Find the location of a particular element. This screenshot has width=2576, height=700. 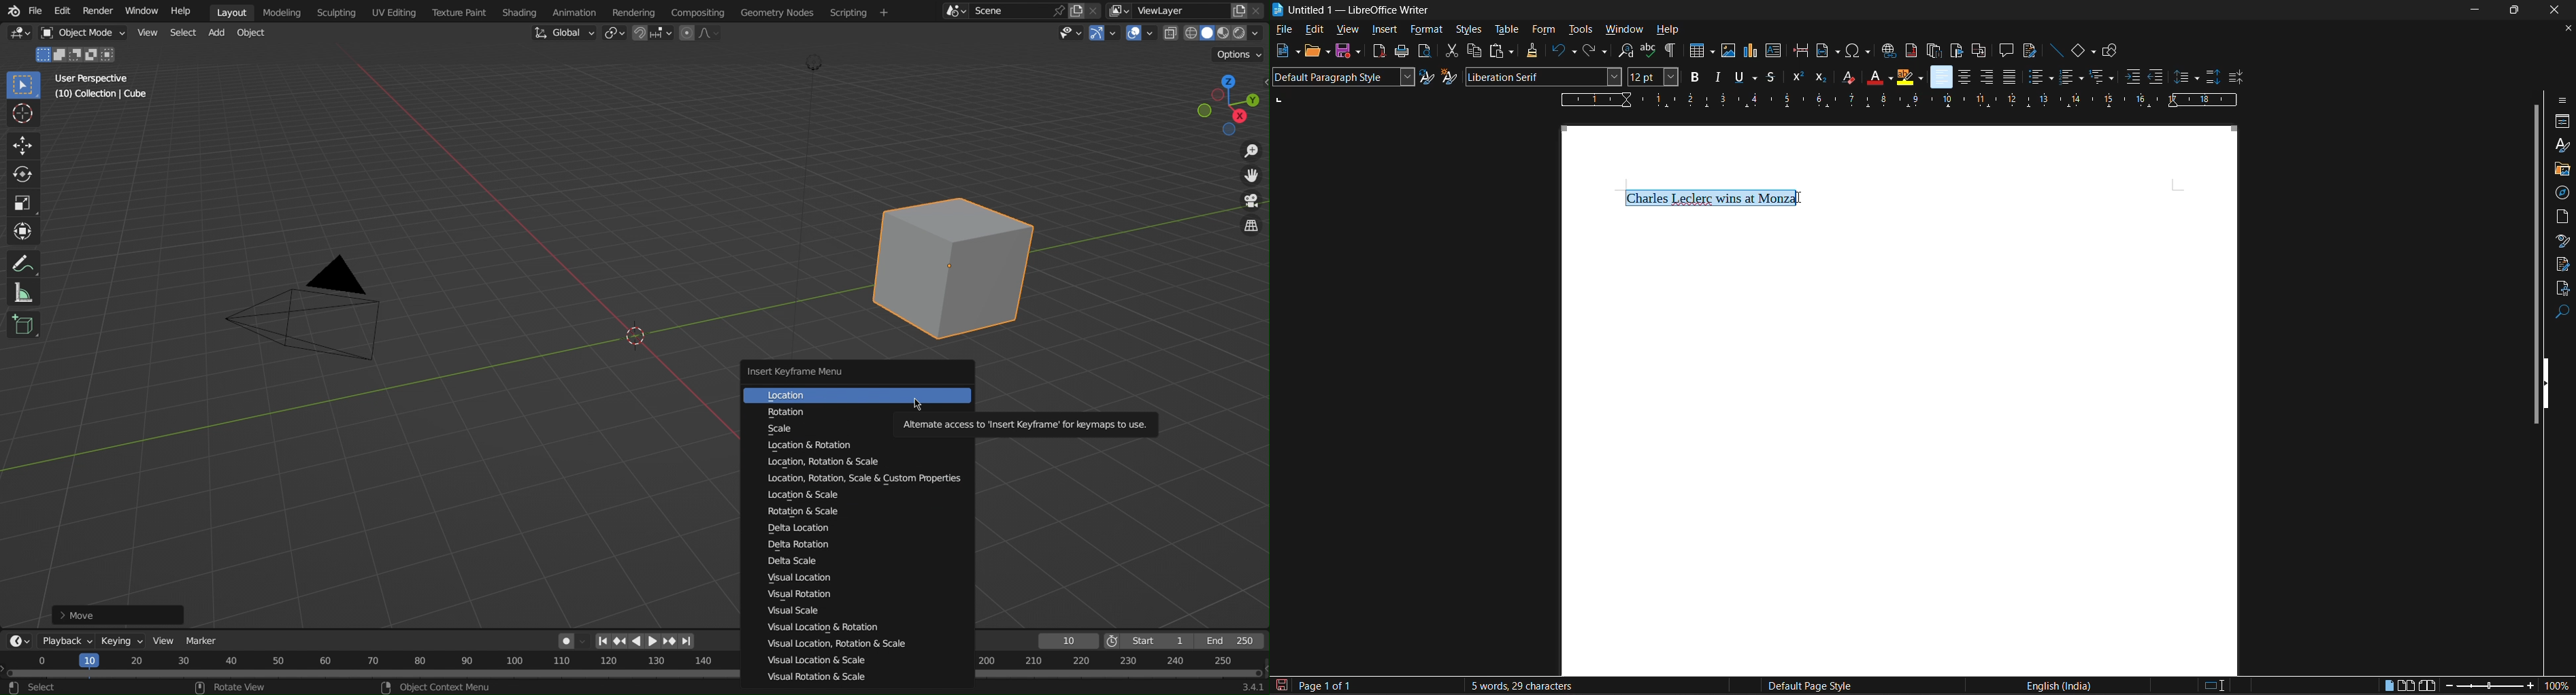

select outline format is located at coordinates (2104, 78).